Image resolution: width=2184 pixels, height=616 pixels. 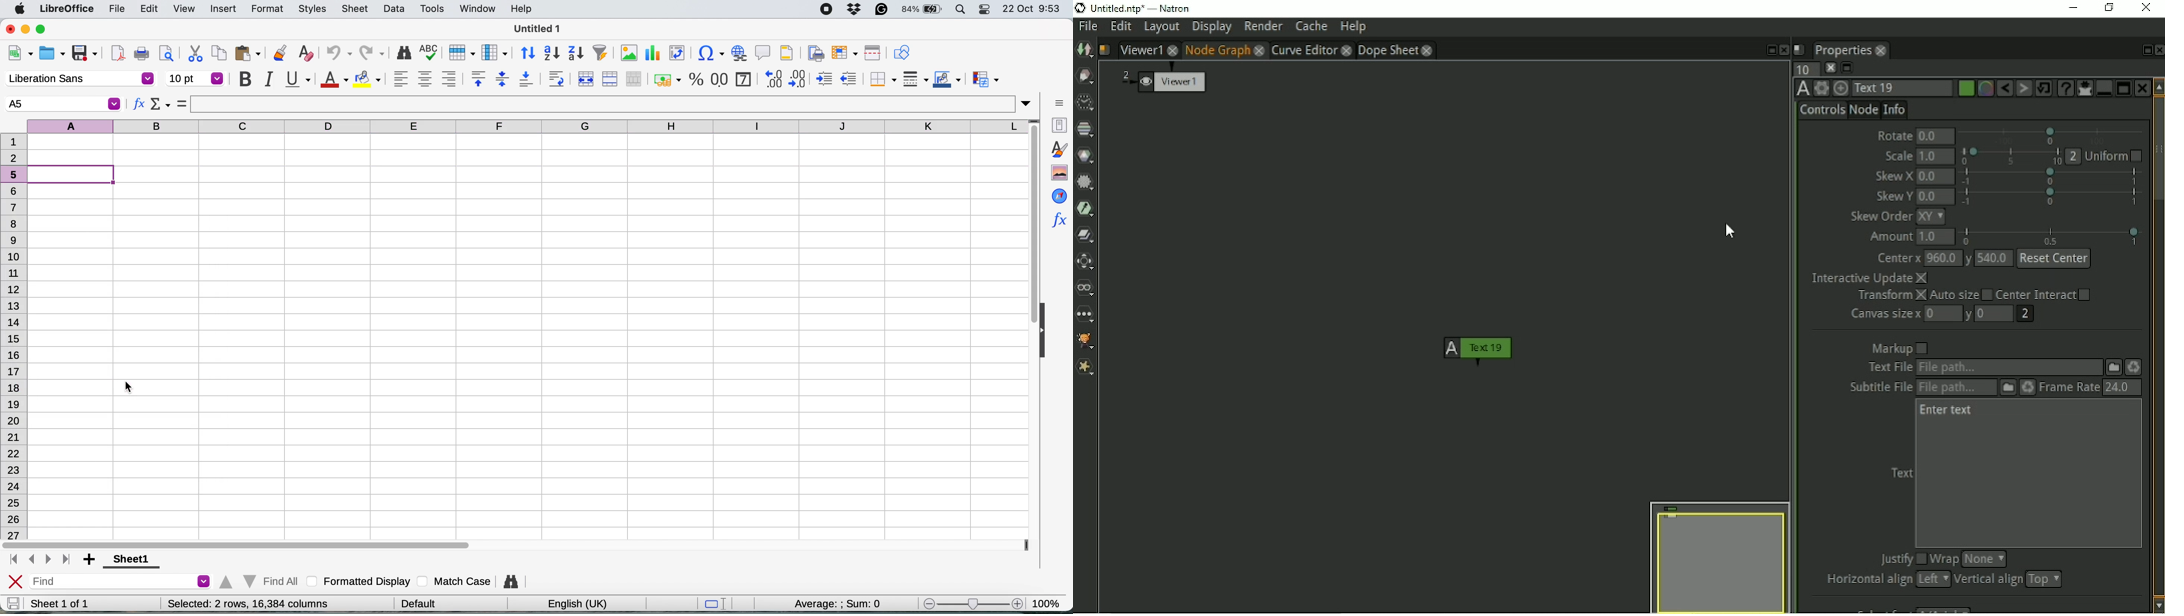 What do you see at coordinates (495, 52) in the screenshot?
I see `column` at bounding box center [495, 52].